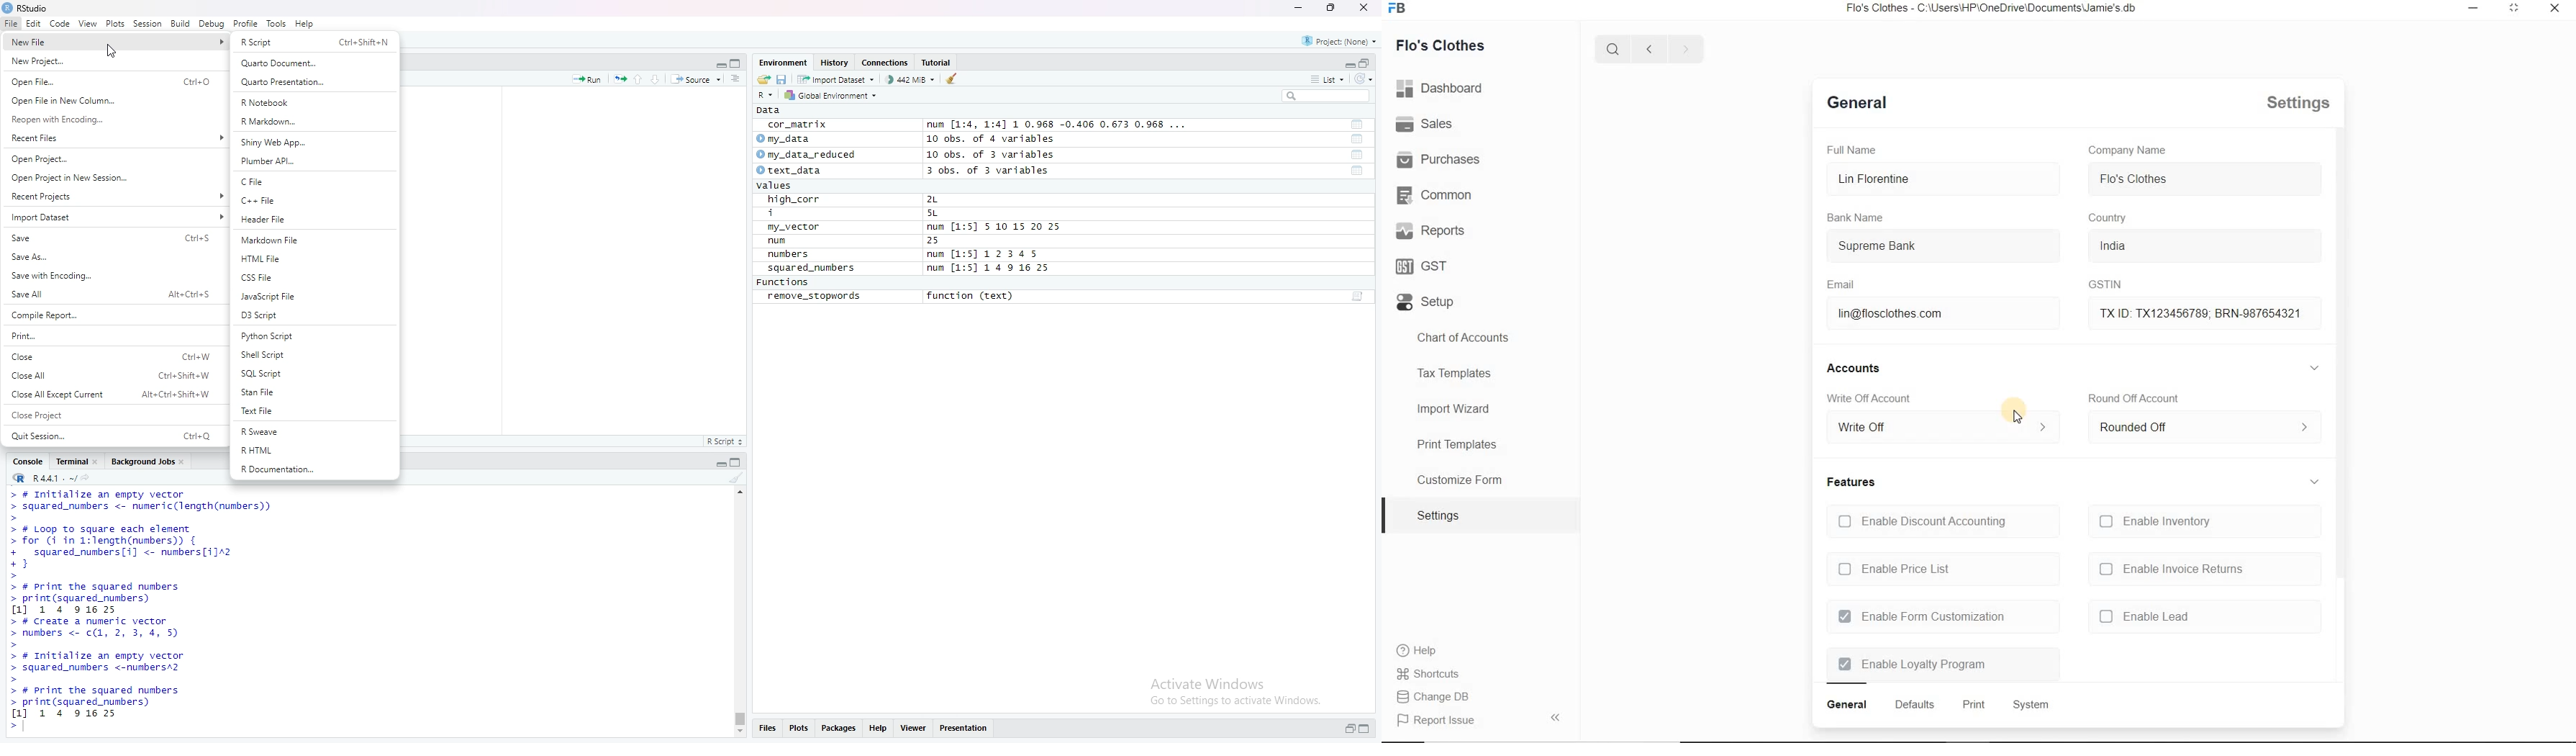  I want to click on Plots, so click(800, 729).